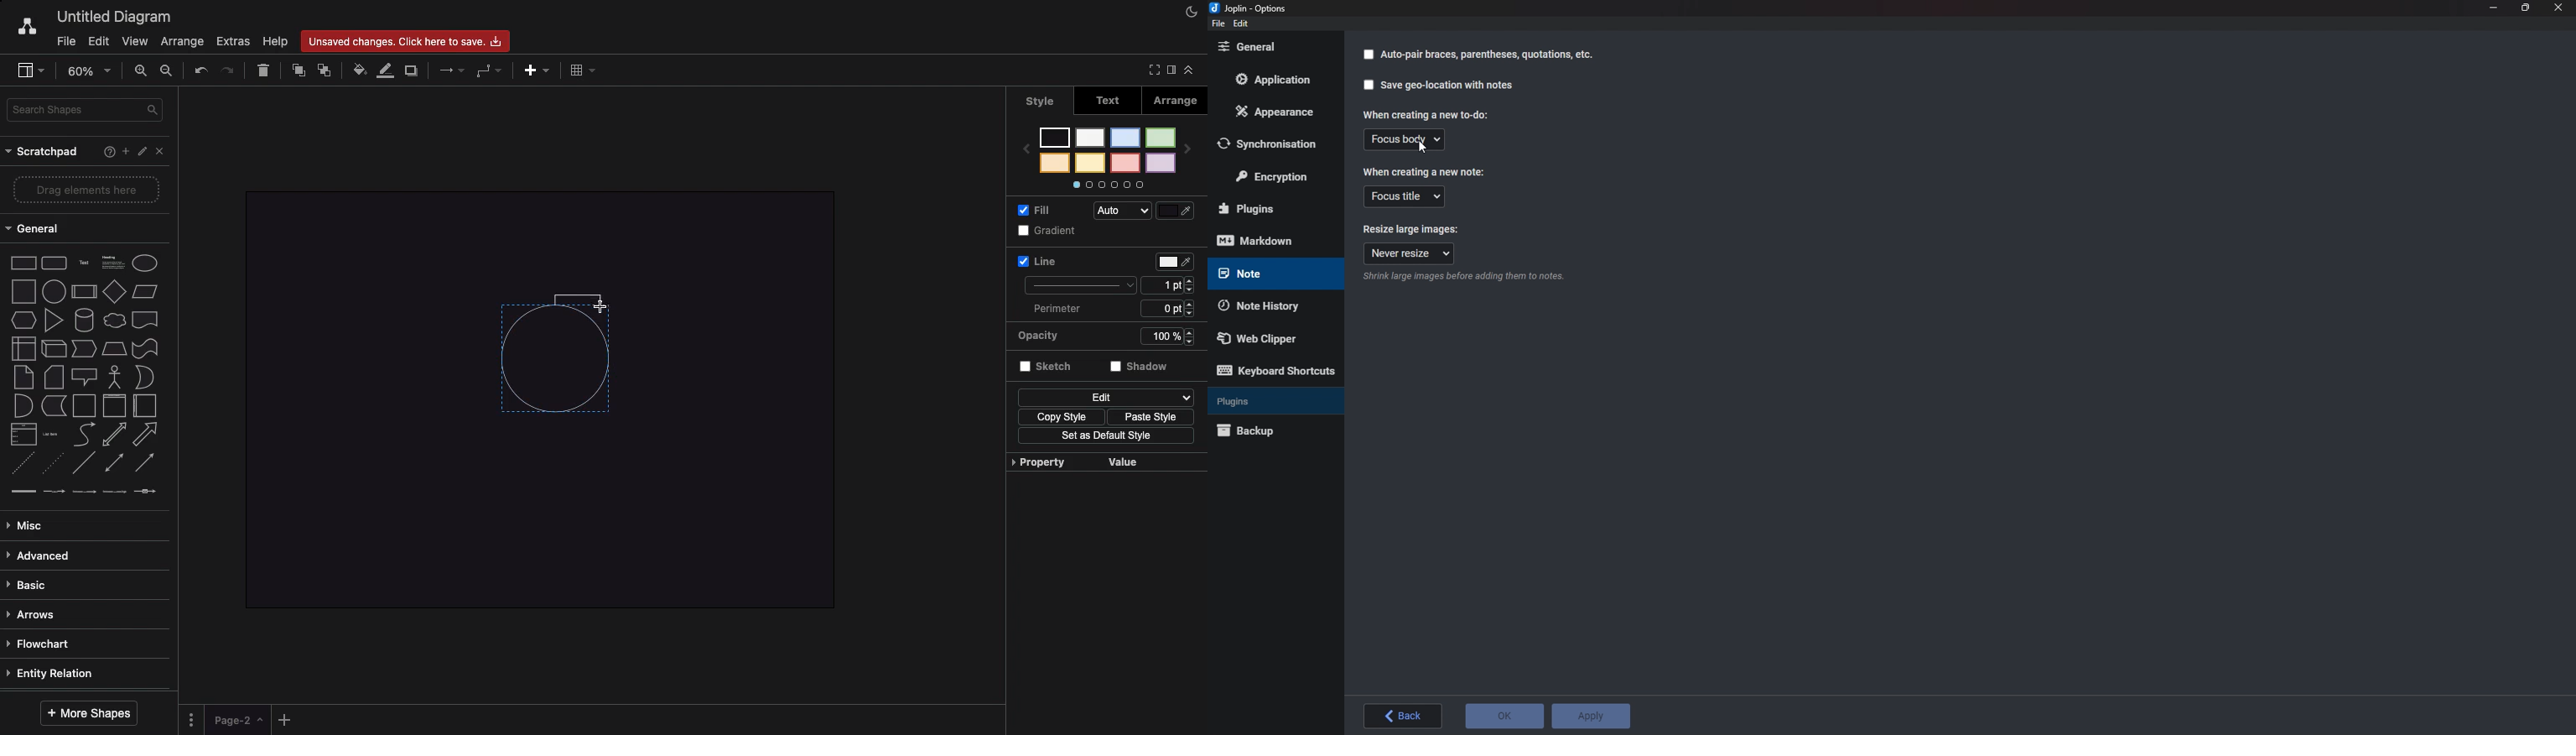  Describe the element at coordinates (1401, 714) in the screenshot. I see `back` at that location.